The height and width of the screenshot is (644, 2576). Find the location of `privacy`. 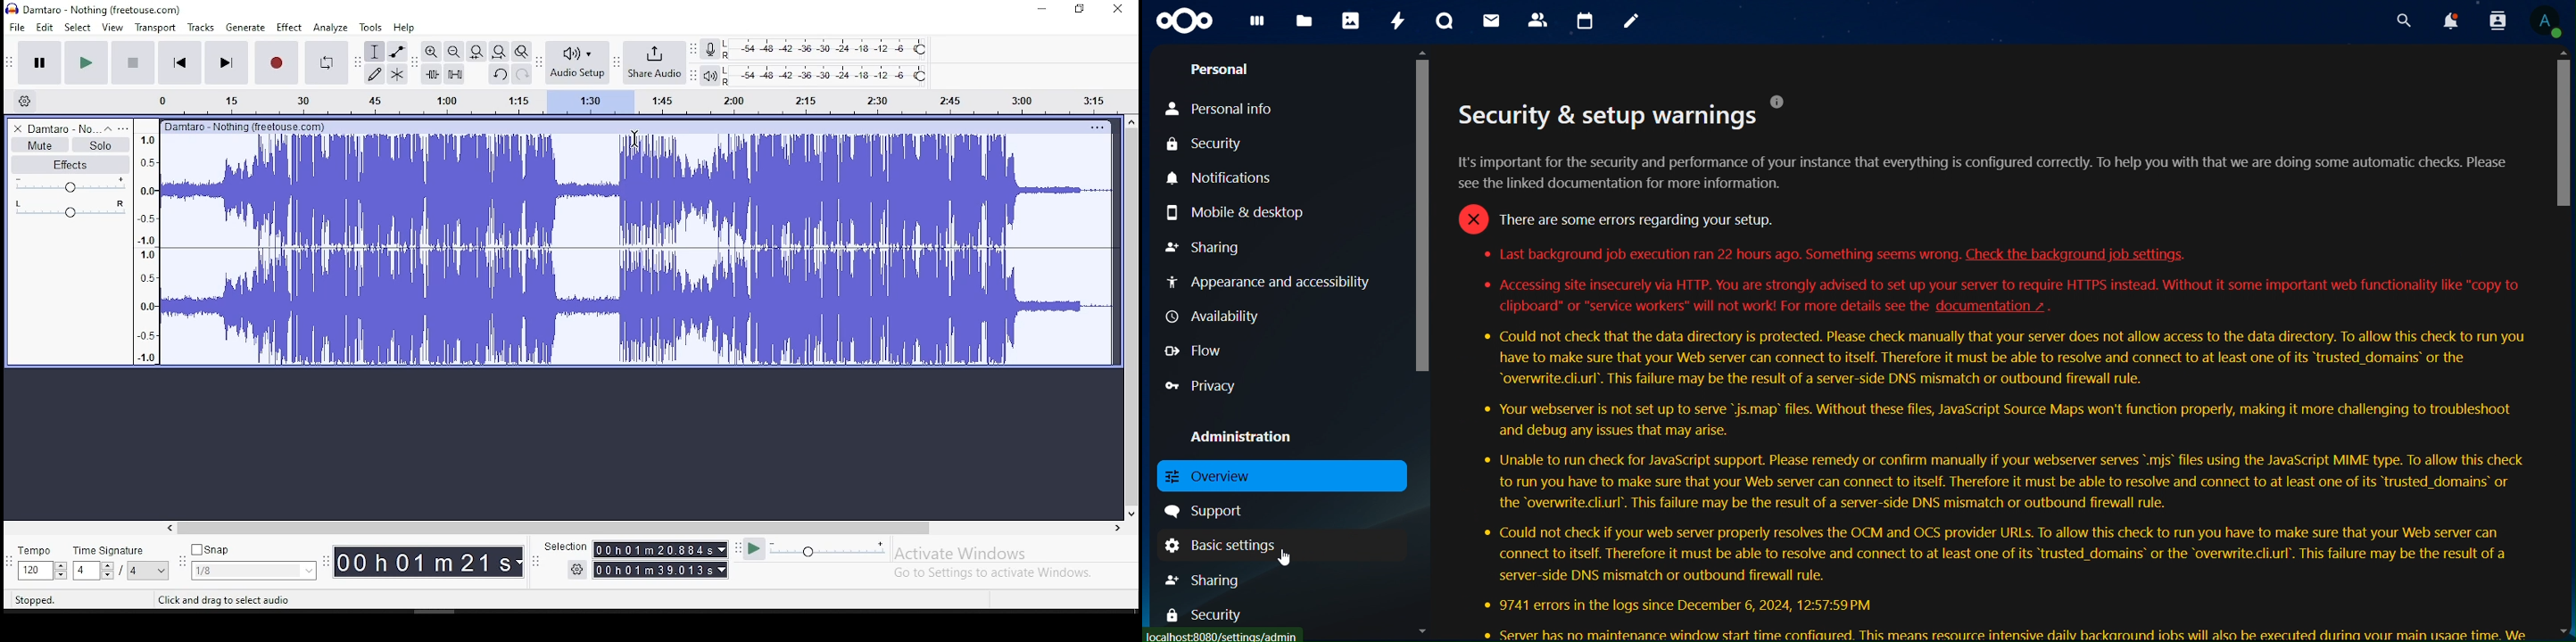

privacy is located at coordinates (1202, 386).